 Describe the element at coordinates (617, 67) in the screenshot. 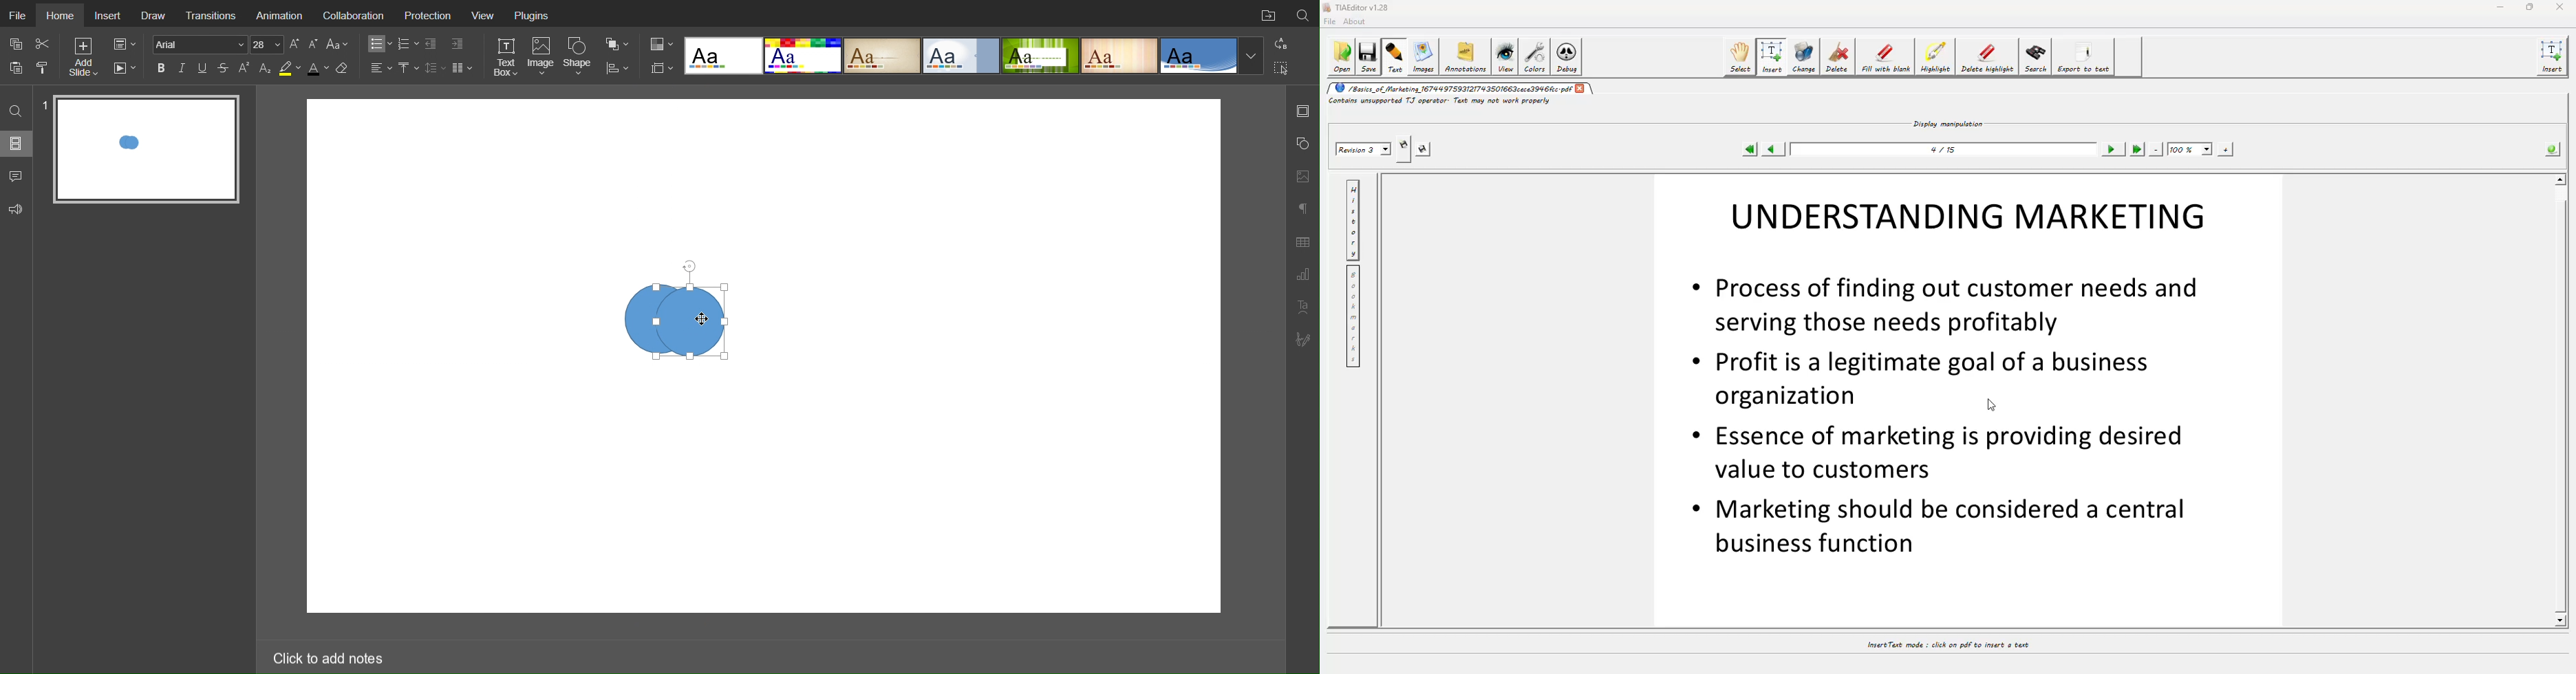

I see `Distribution` at that location.